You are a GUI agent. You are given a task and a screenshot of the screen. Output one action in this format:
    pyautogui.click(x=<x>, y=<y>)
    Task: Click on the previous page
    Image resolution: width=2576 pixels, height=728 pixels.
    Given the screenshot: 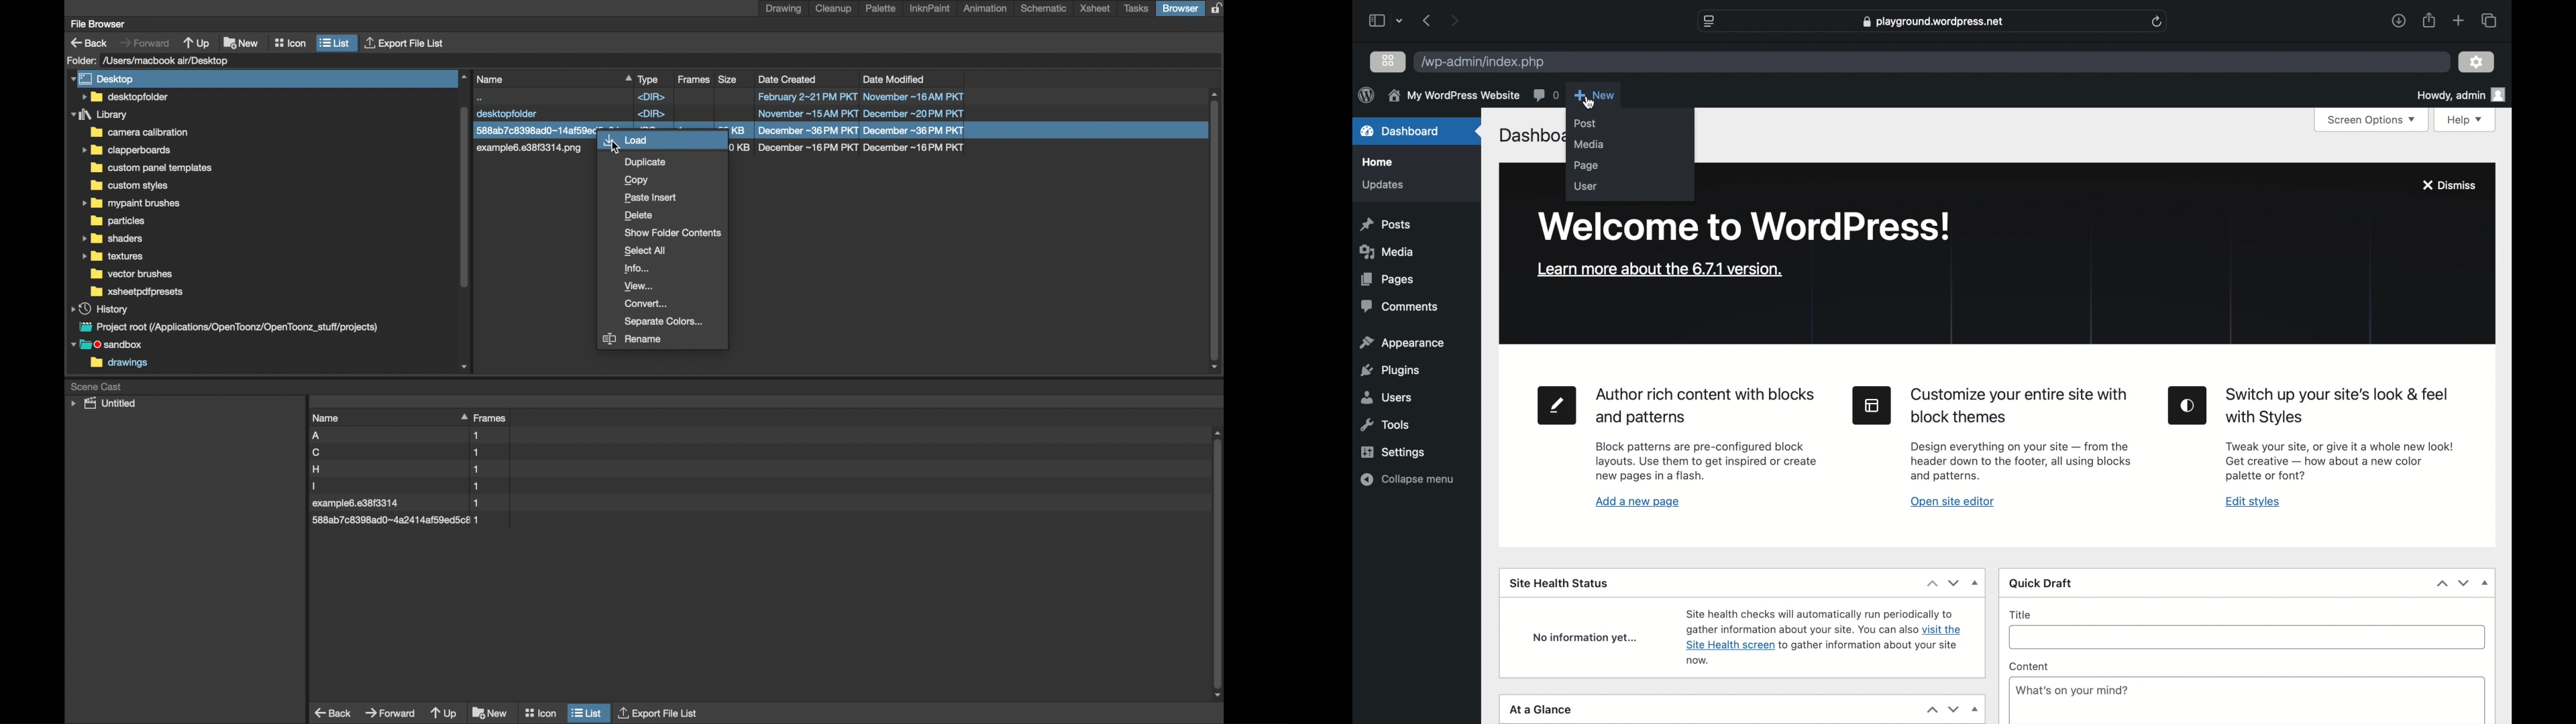 What is the action you would take?
    pyautogui.click(x=1428, y=21)
    